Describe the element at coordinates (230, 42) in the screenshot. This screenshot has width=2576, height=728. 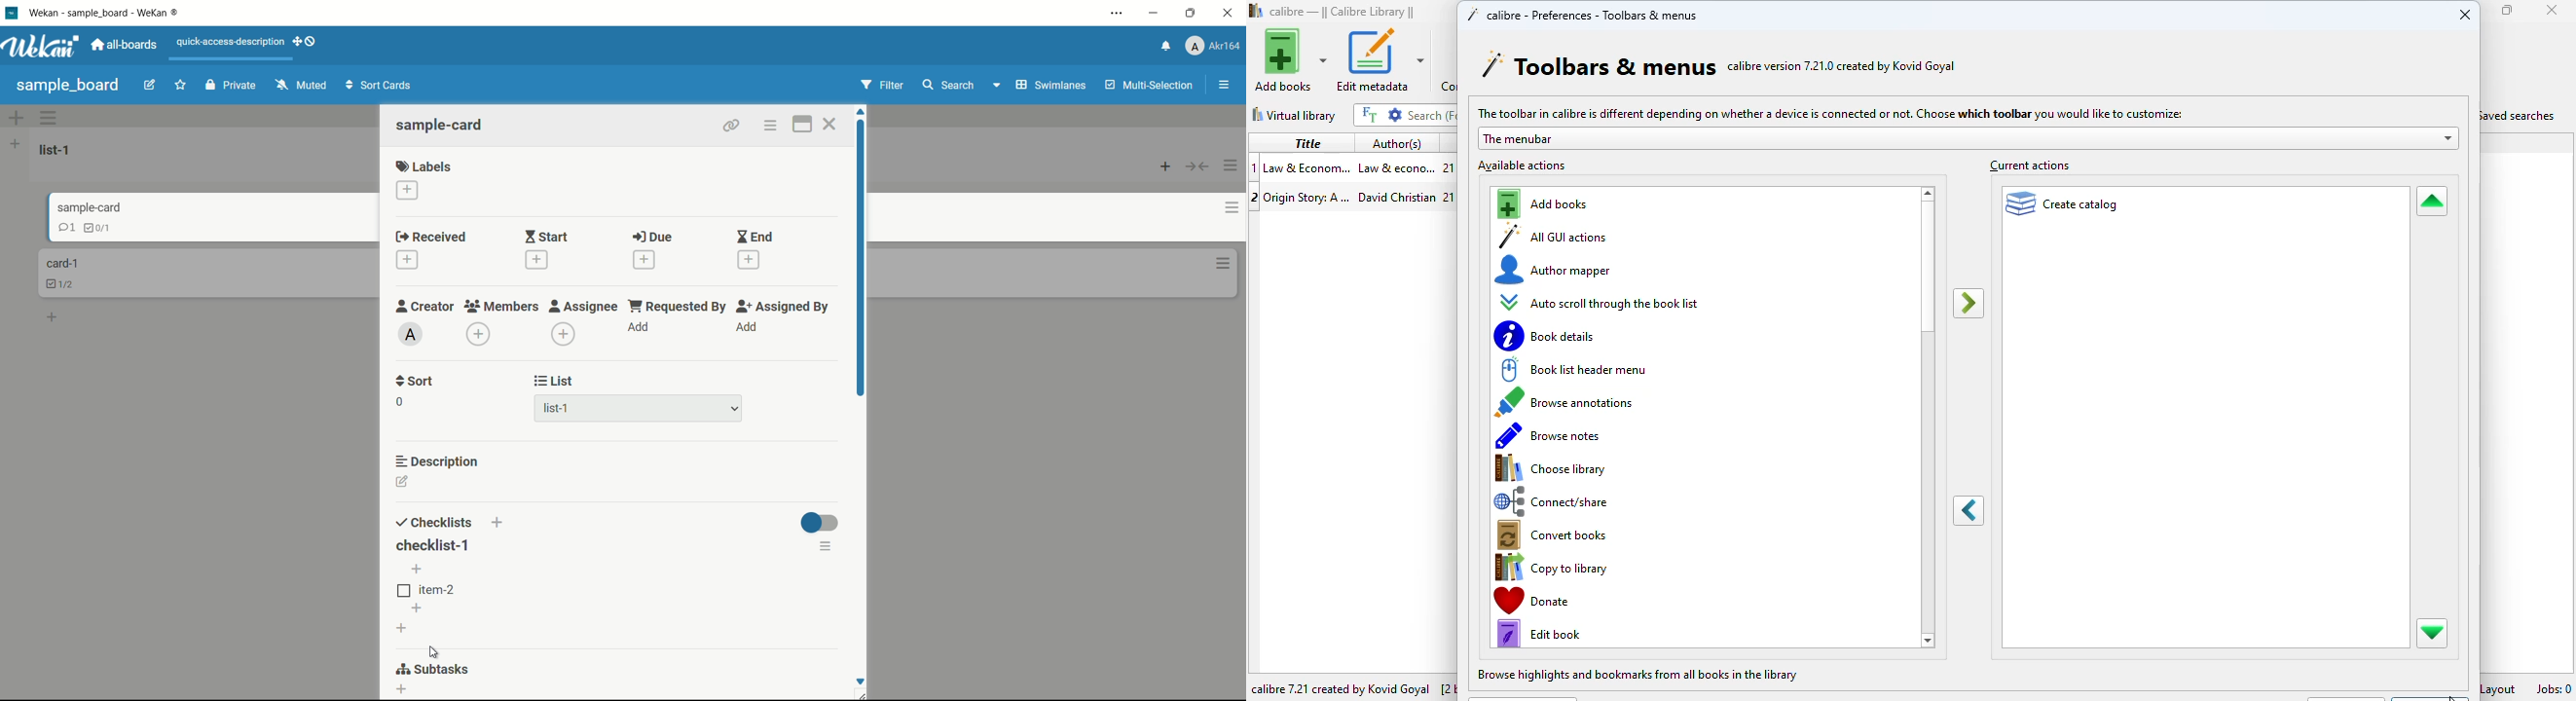
I see `quick-access-description` at that location.